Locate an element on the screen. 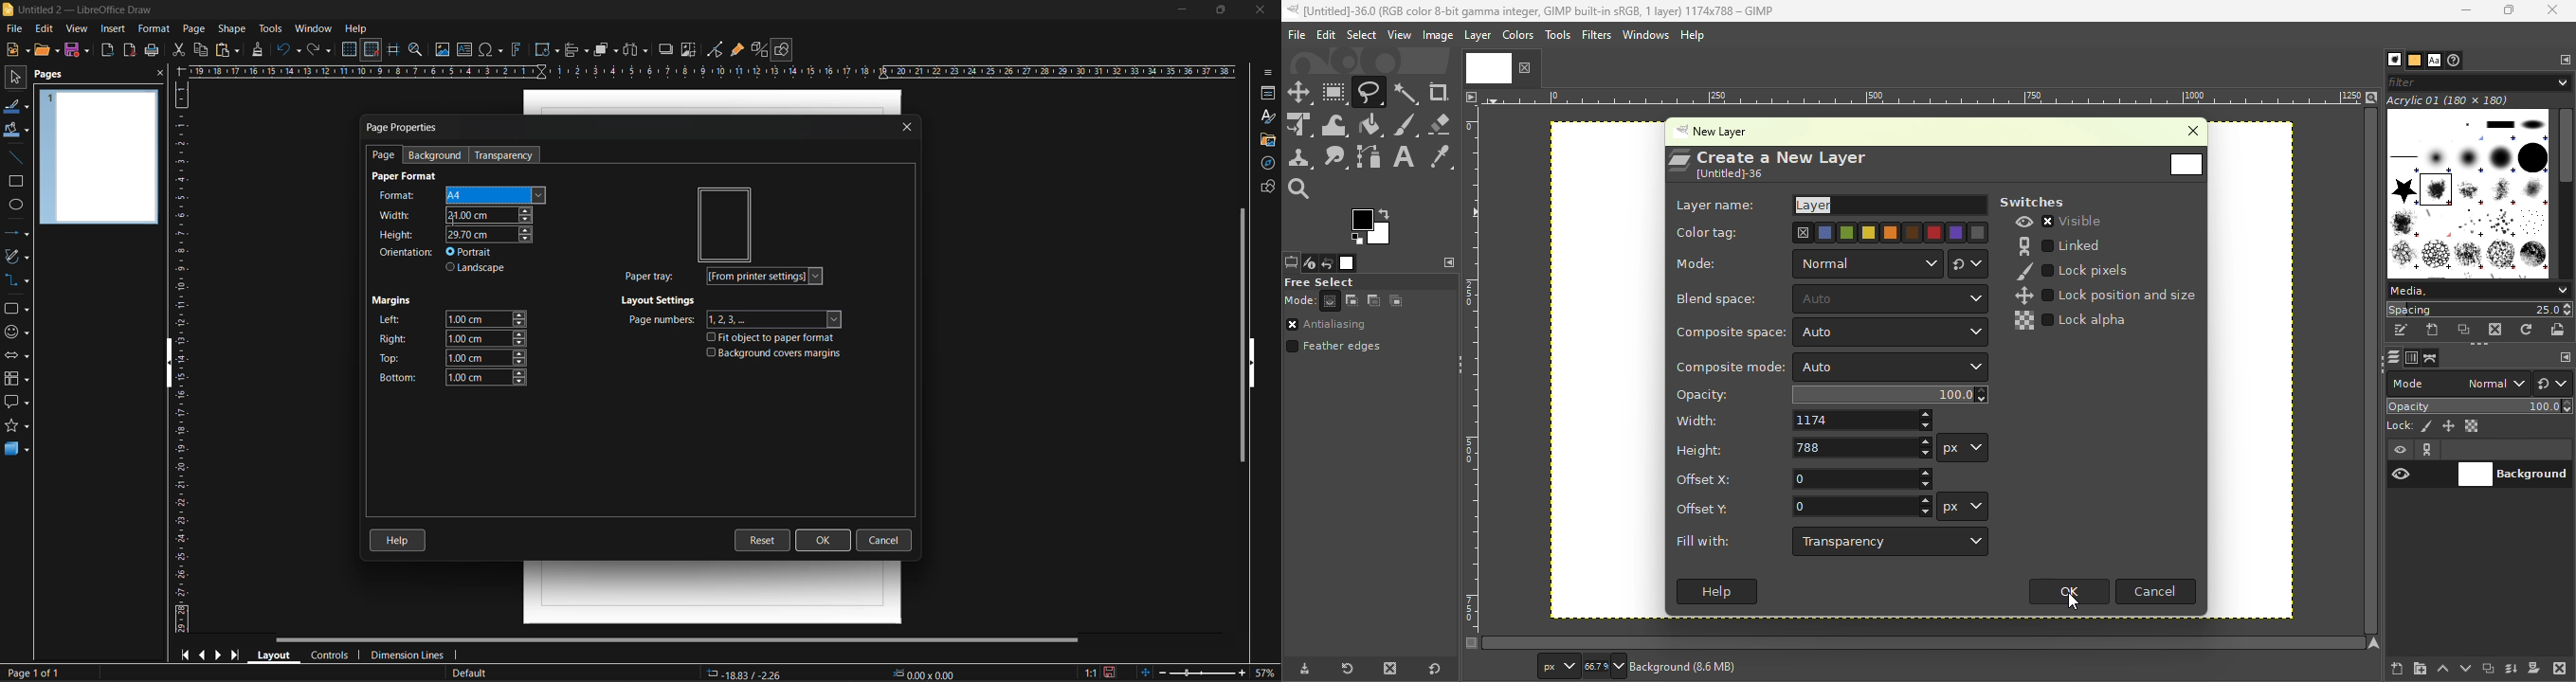 The image size is (2576, 700). hide is located at coordinates (163, 364).